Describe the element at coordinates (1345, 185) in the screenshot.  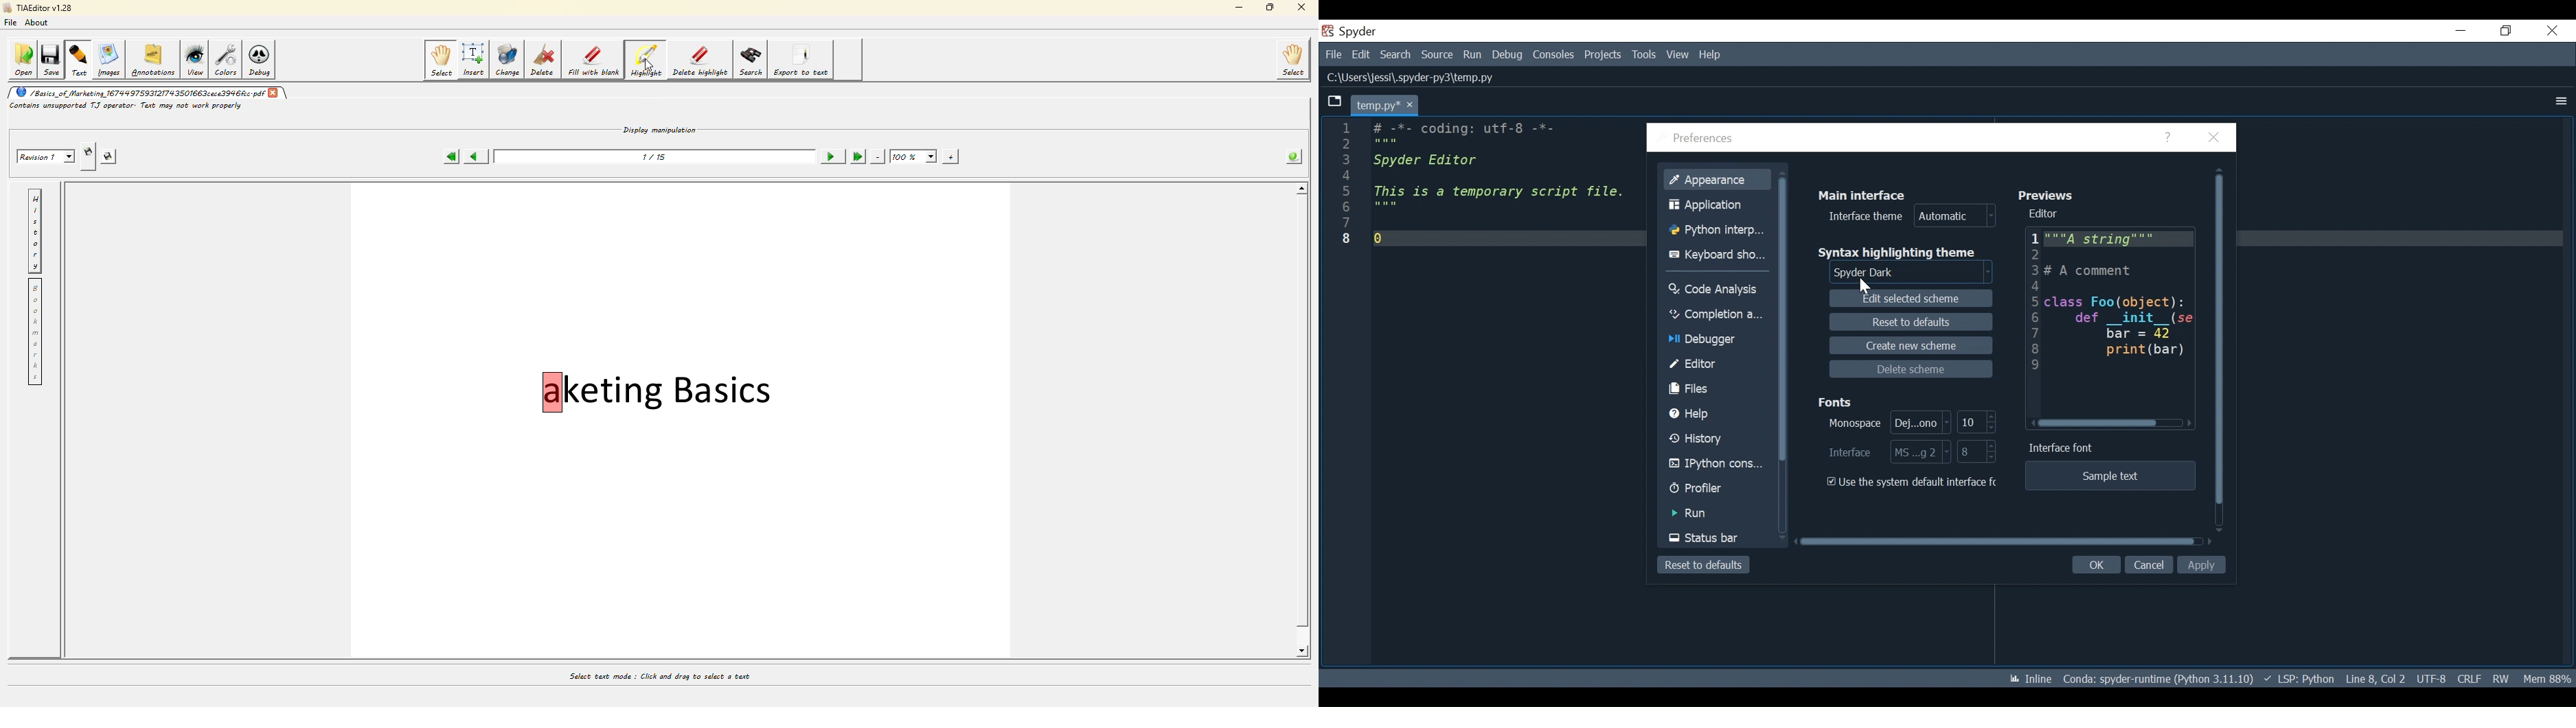
I see `line numbers` at that location.